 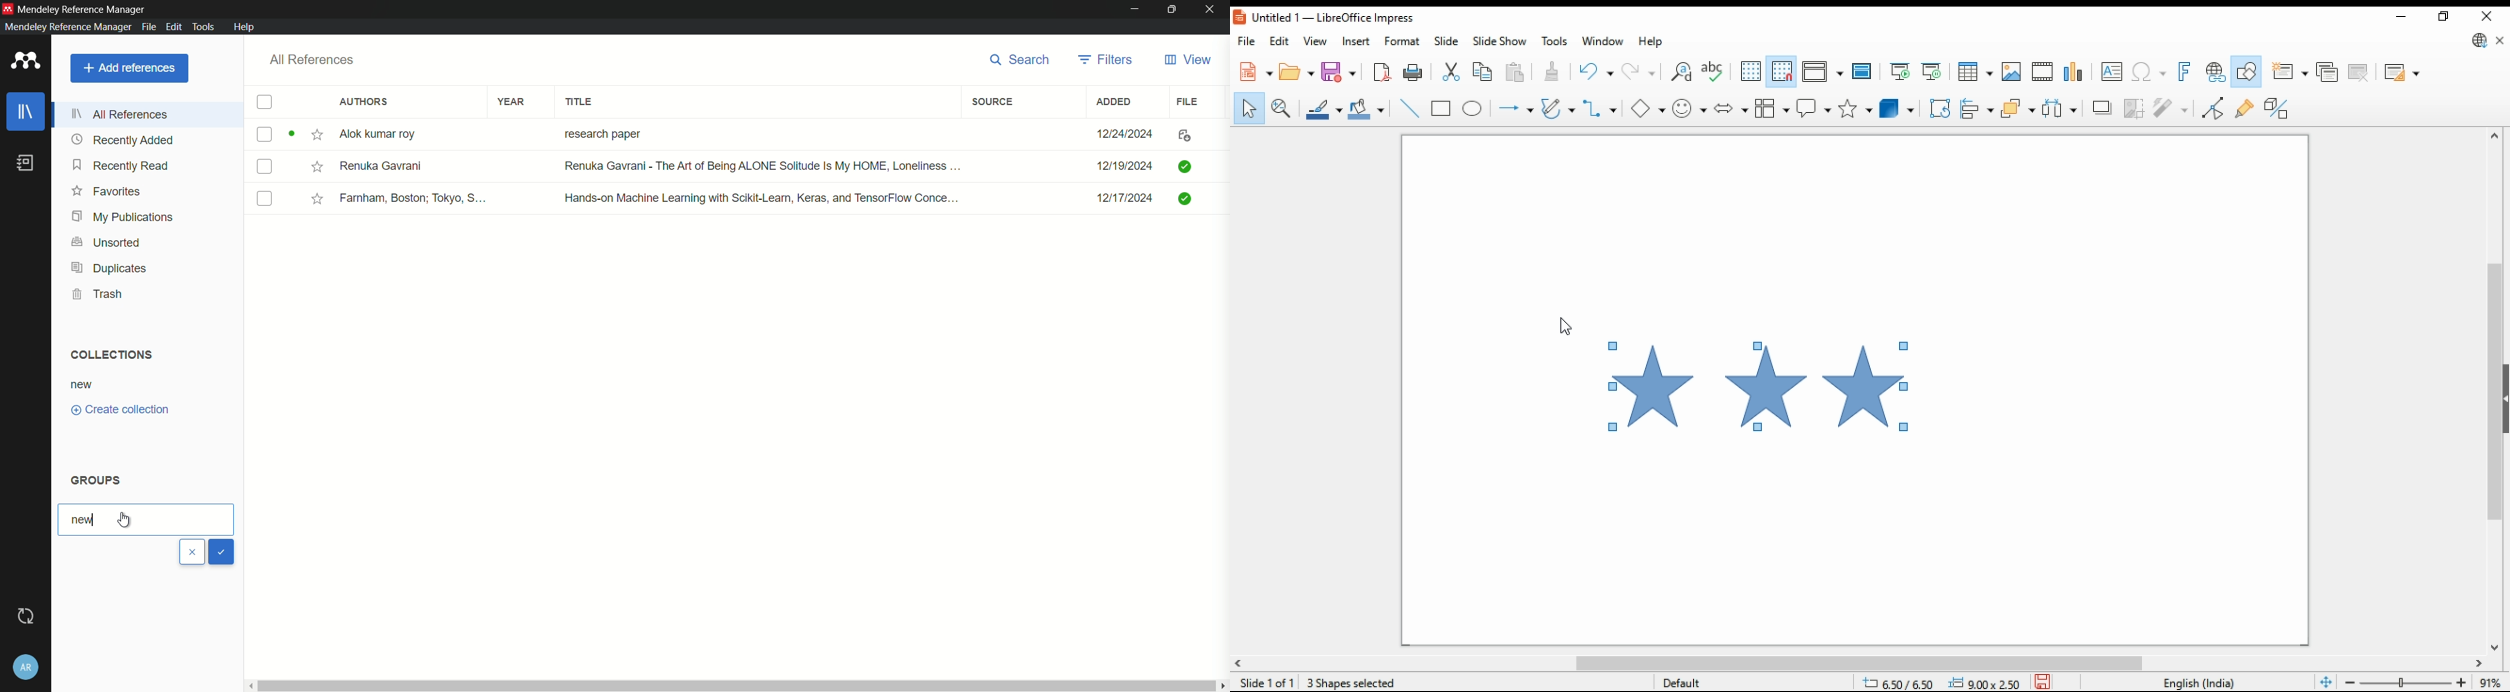 What do you see at coordinates (24, 616) in the screenshot?
I see `sync` at bounding box center [24, 616].